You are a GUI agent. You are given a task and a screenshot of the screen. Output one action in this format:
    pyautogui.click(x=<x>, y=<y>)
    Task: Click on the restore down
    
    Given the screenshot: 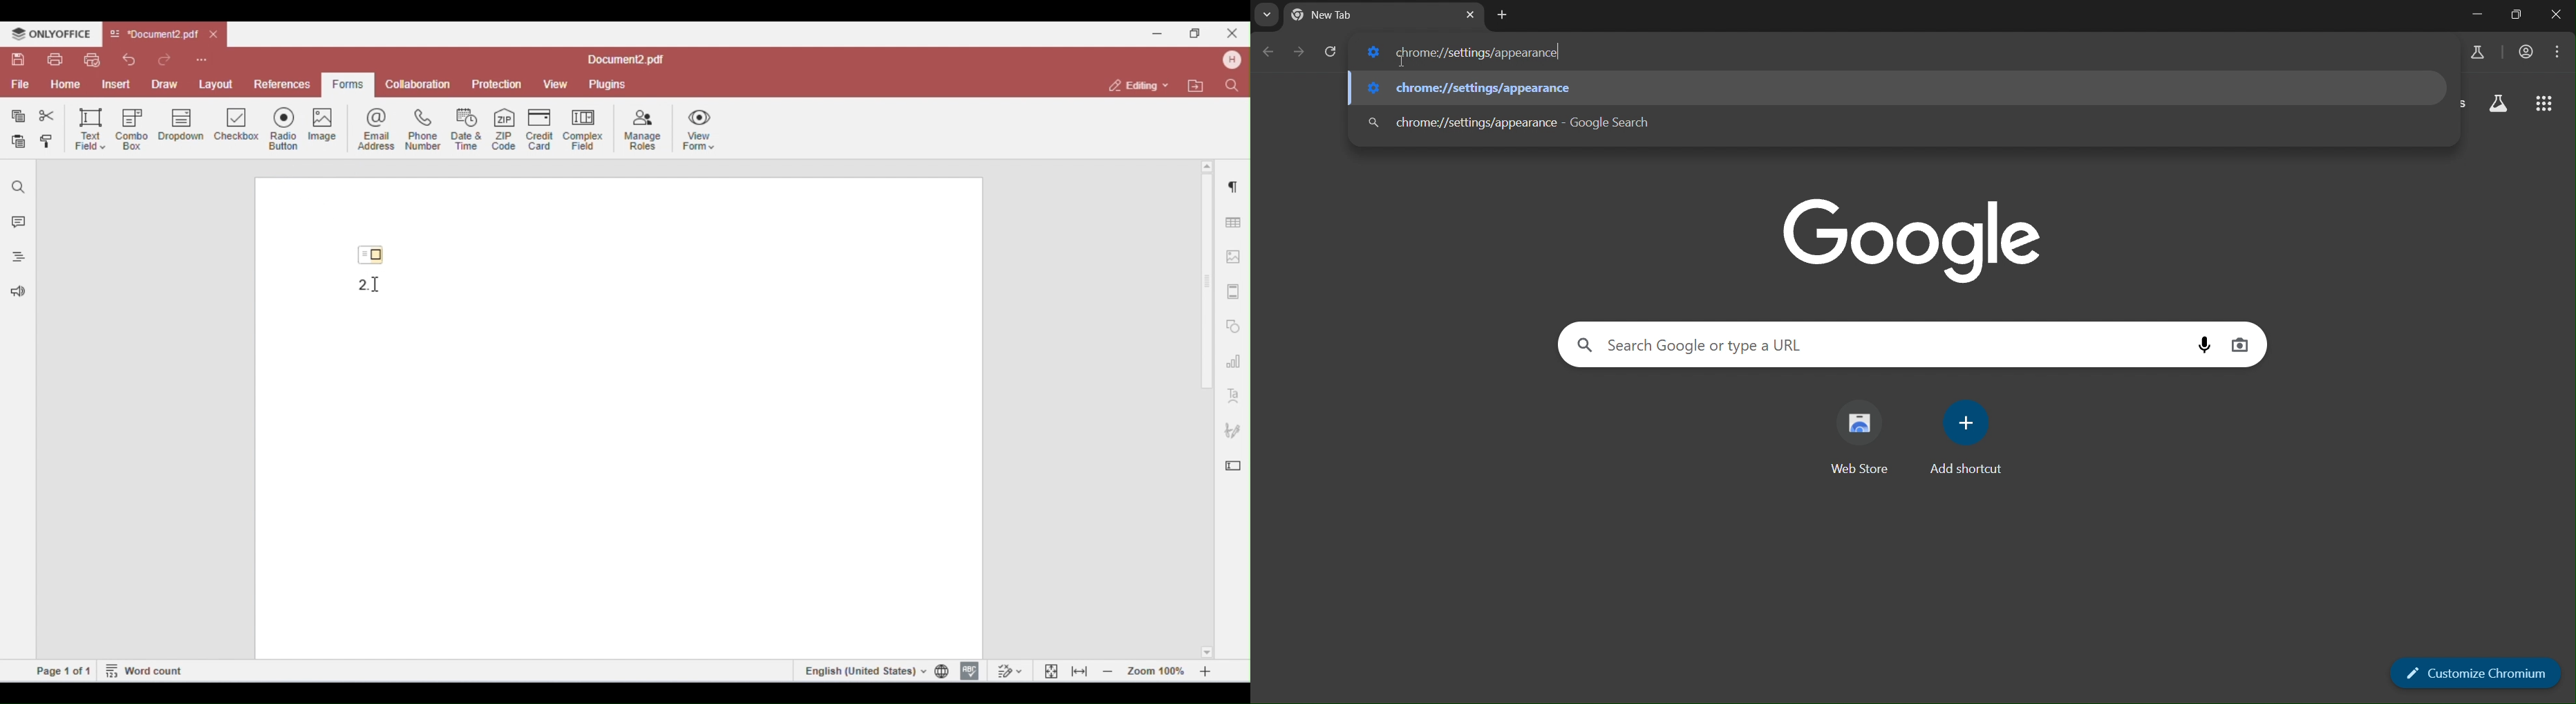 What is the action you would take?
    pyautogui.click(x=2514, y=16)
    